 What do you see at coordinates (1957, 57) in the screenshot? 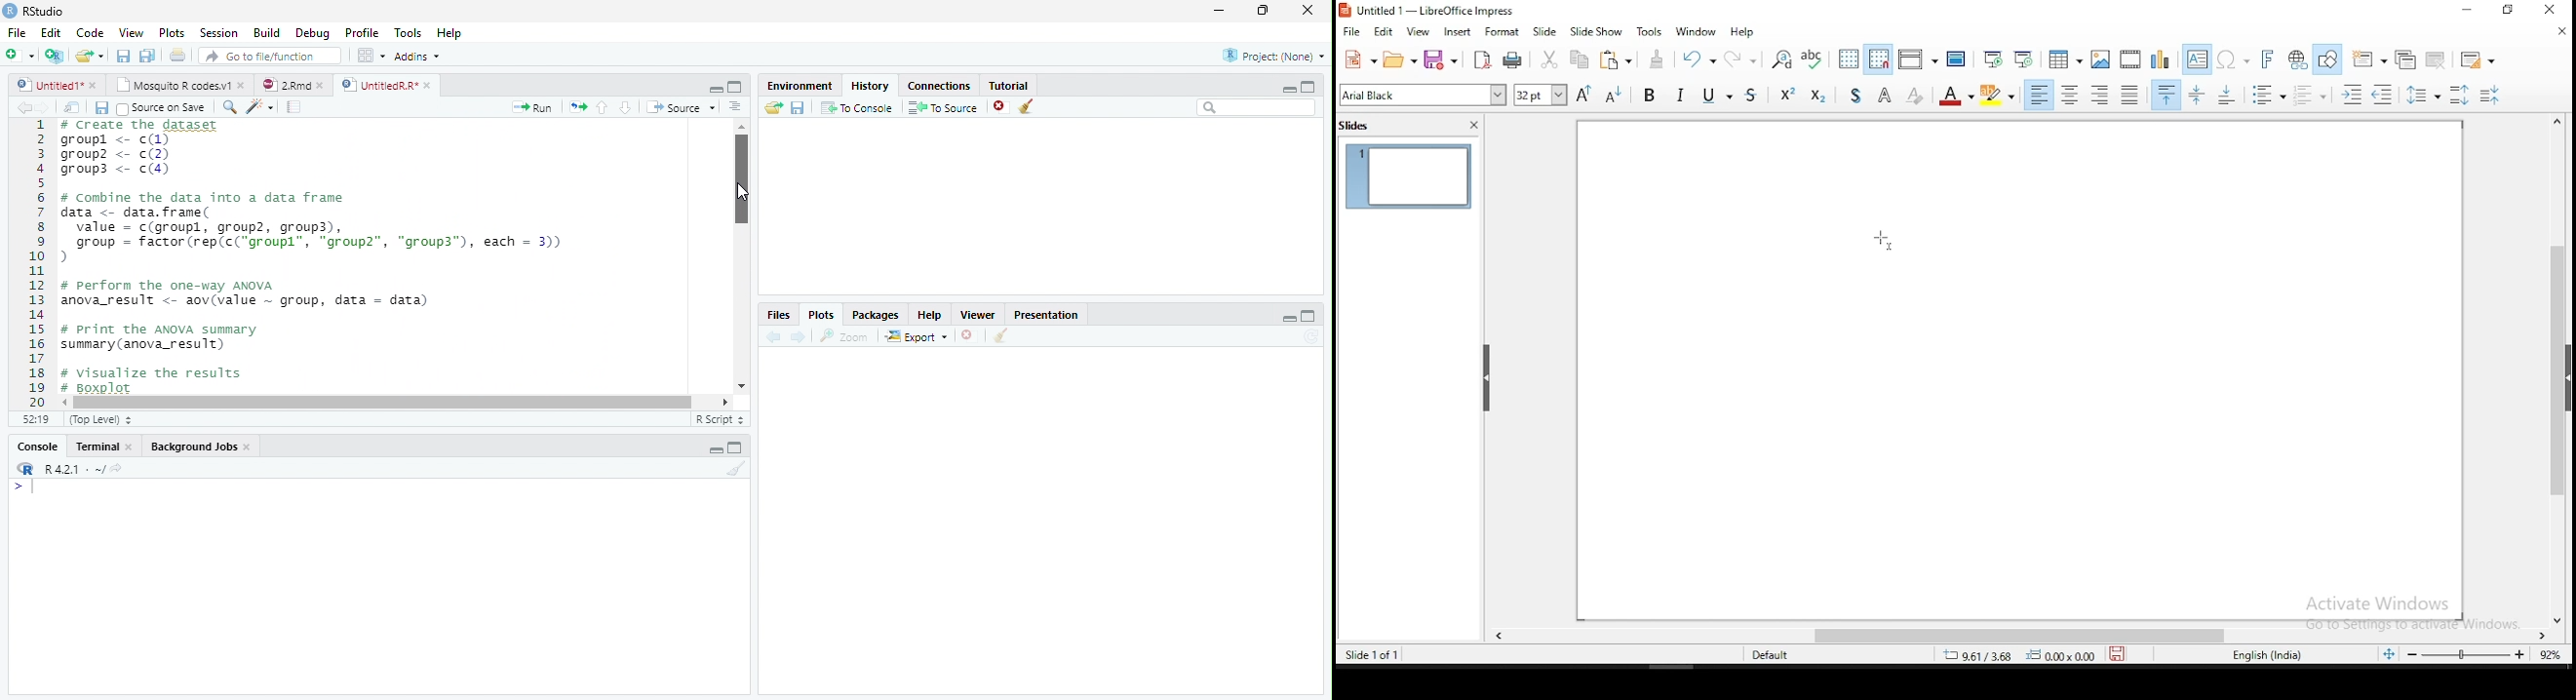
I see `master slide` at bounding box center [1957, 57].